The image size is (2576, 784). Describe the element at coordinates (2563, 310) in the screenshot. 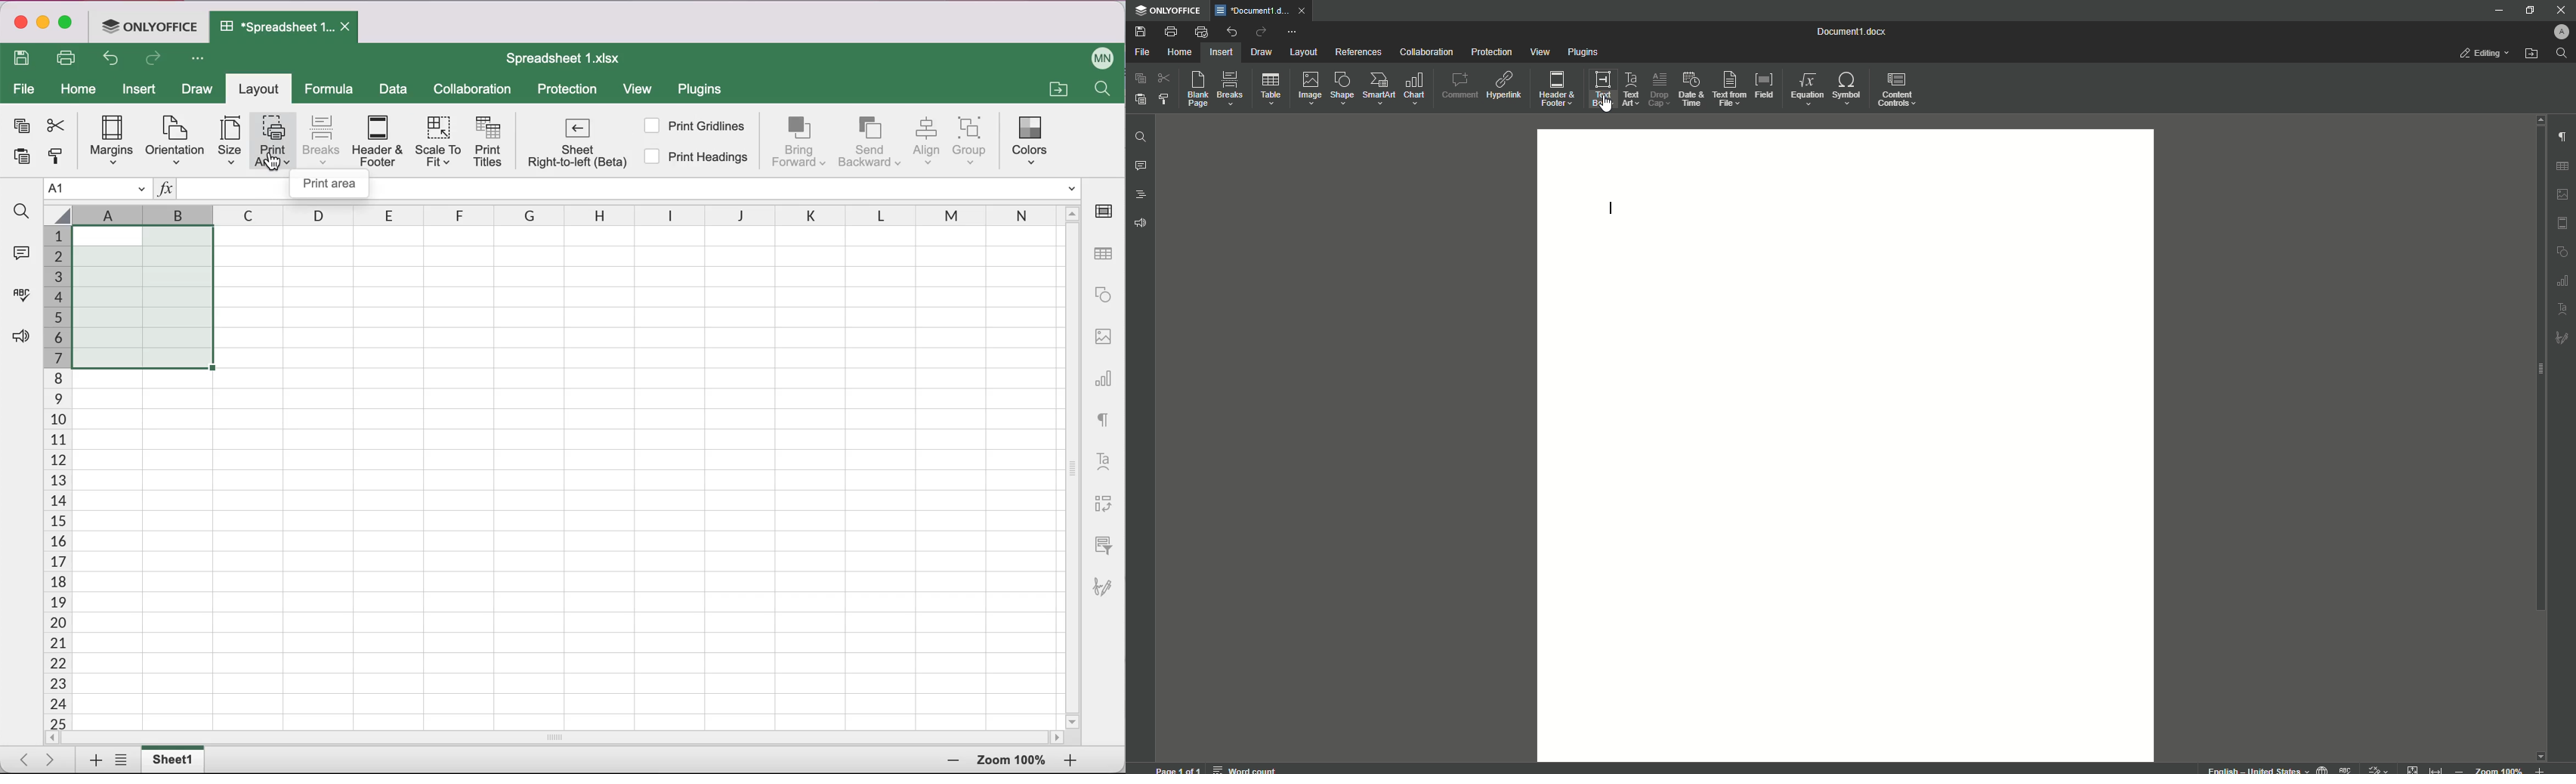

I see `text art` at that location.